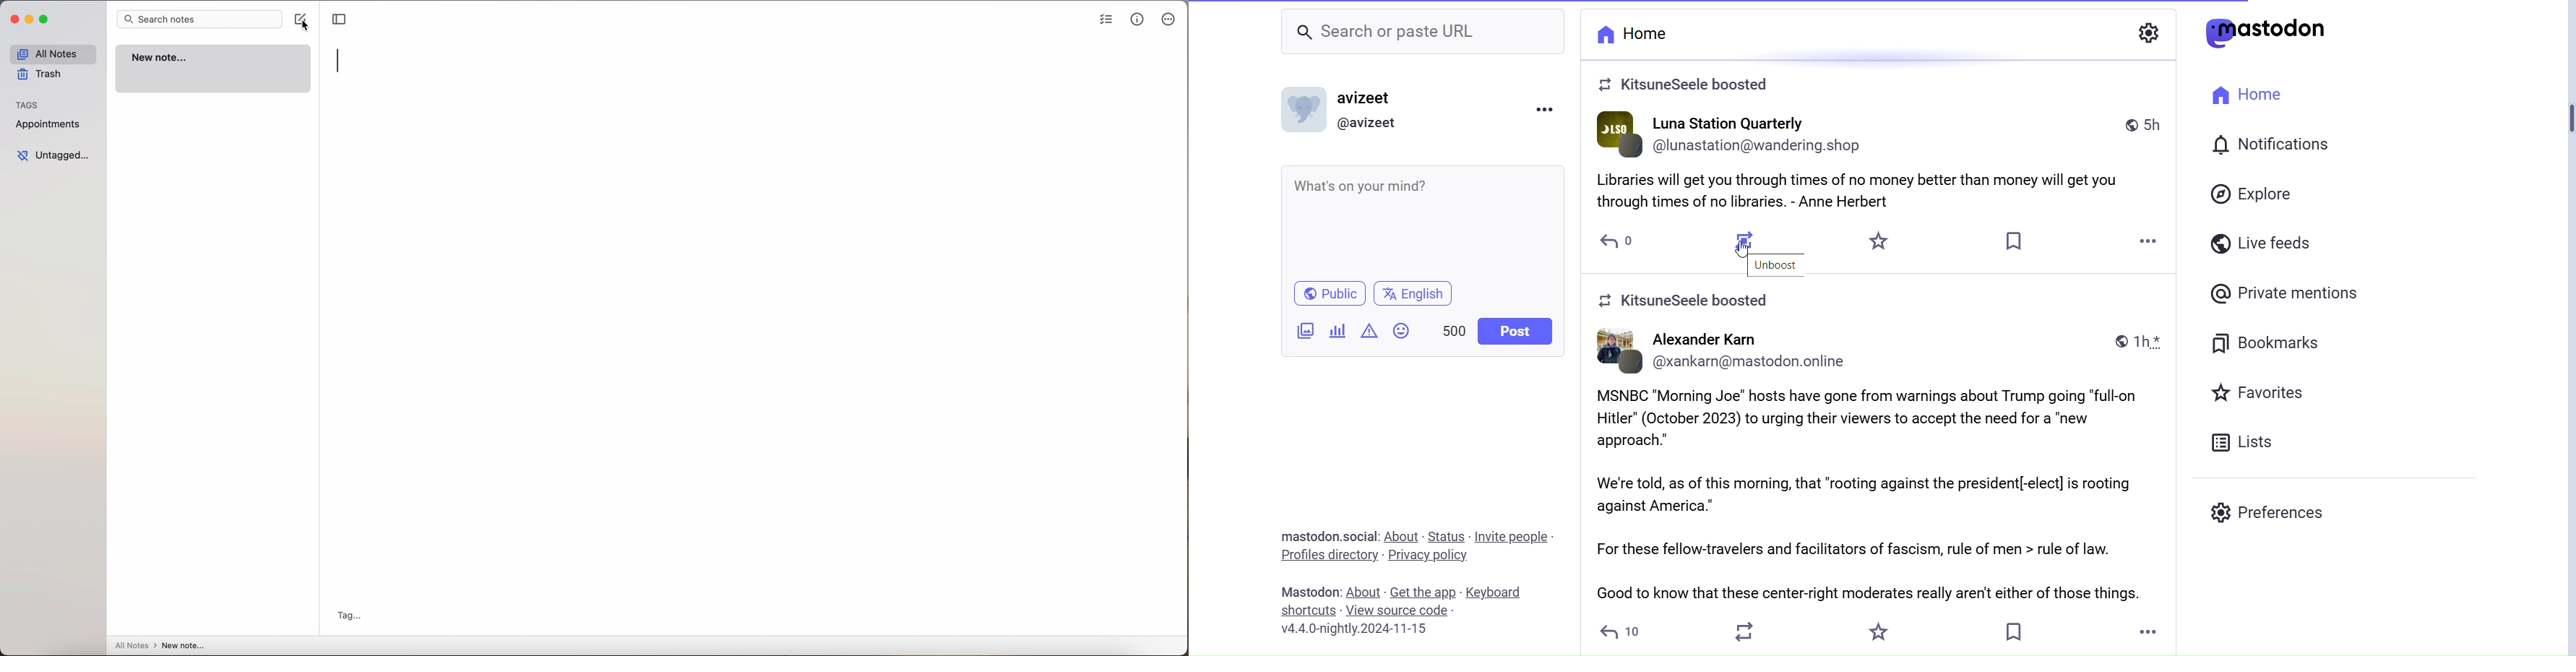 The height and width of the screenshot is (672, 2576). I want to click on Emoji, so click(1403, 330).